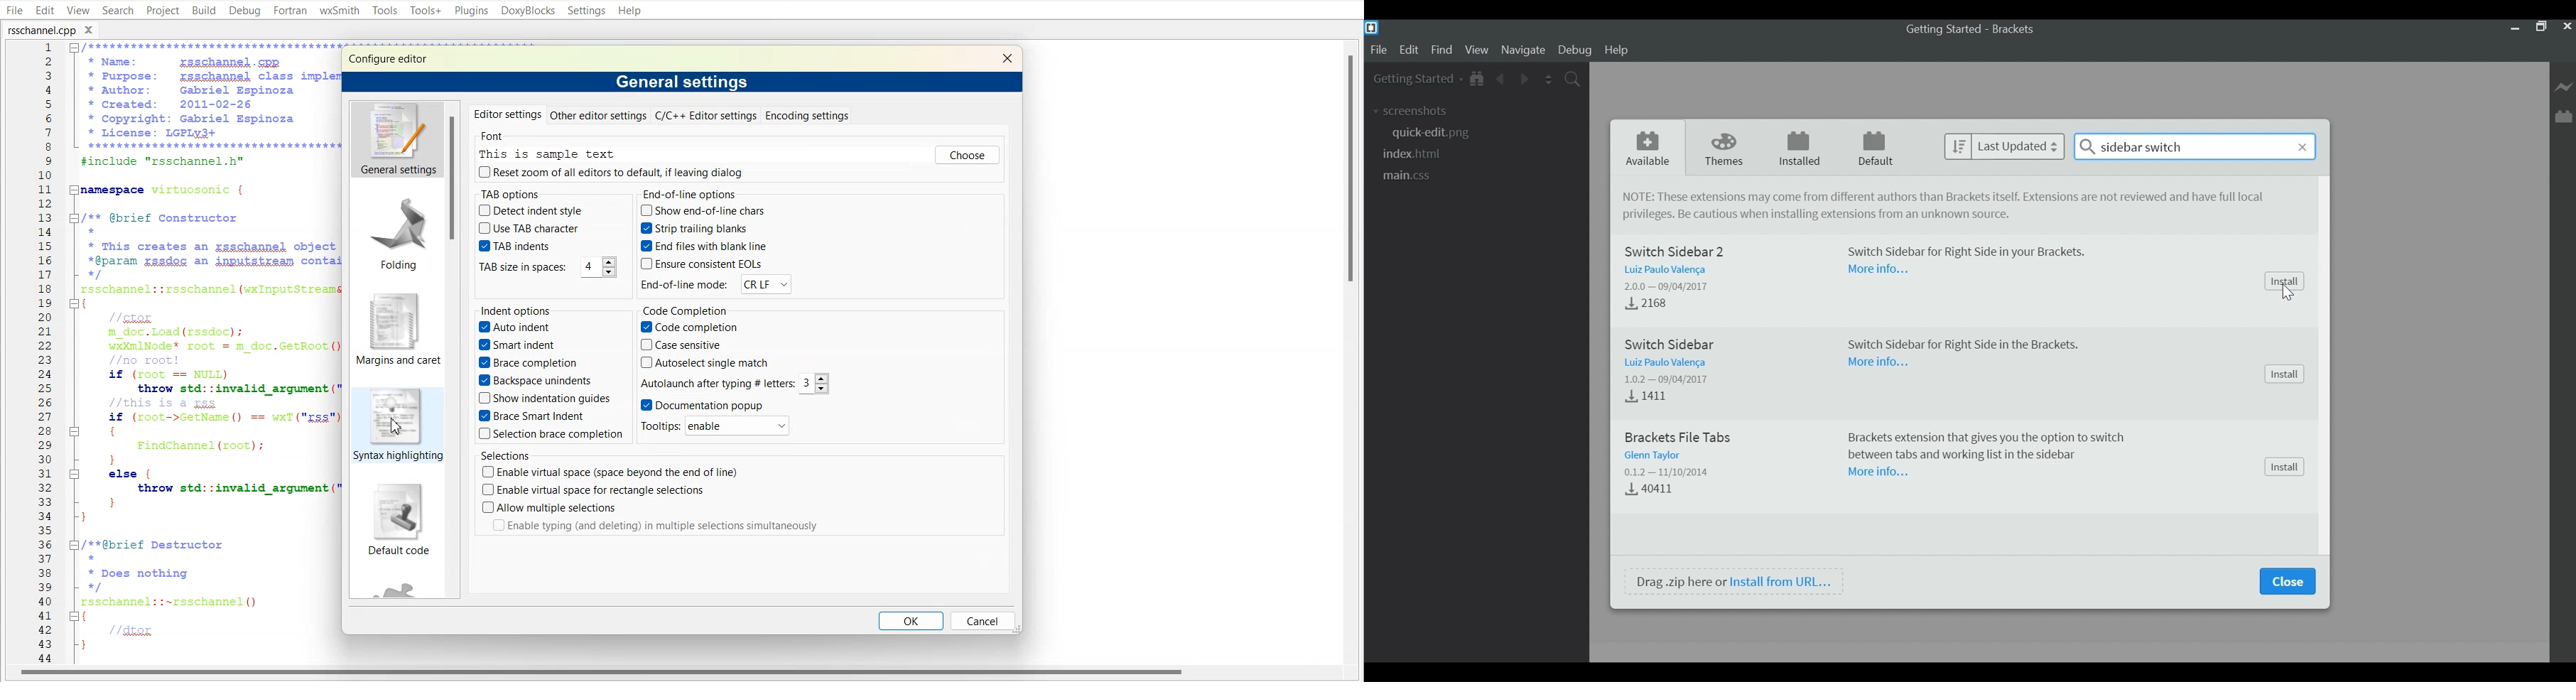 The width and height of the screenshot is (2576, 700). What do you see at coordinates (2017, 29) in the screenshot?
I see `Brackets` at bounding box center [2017, 29].